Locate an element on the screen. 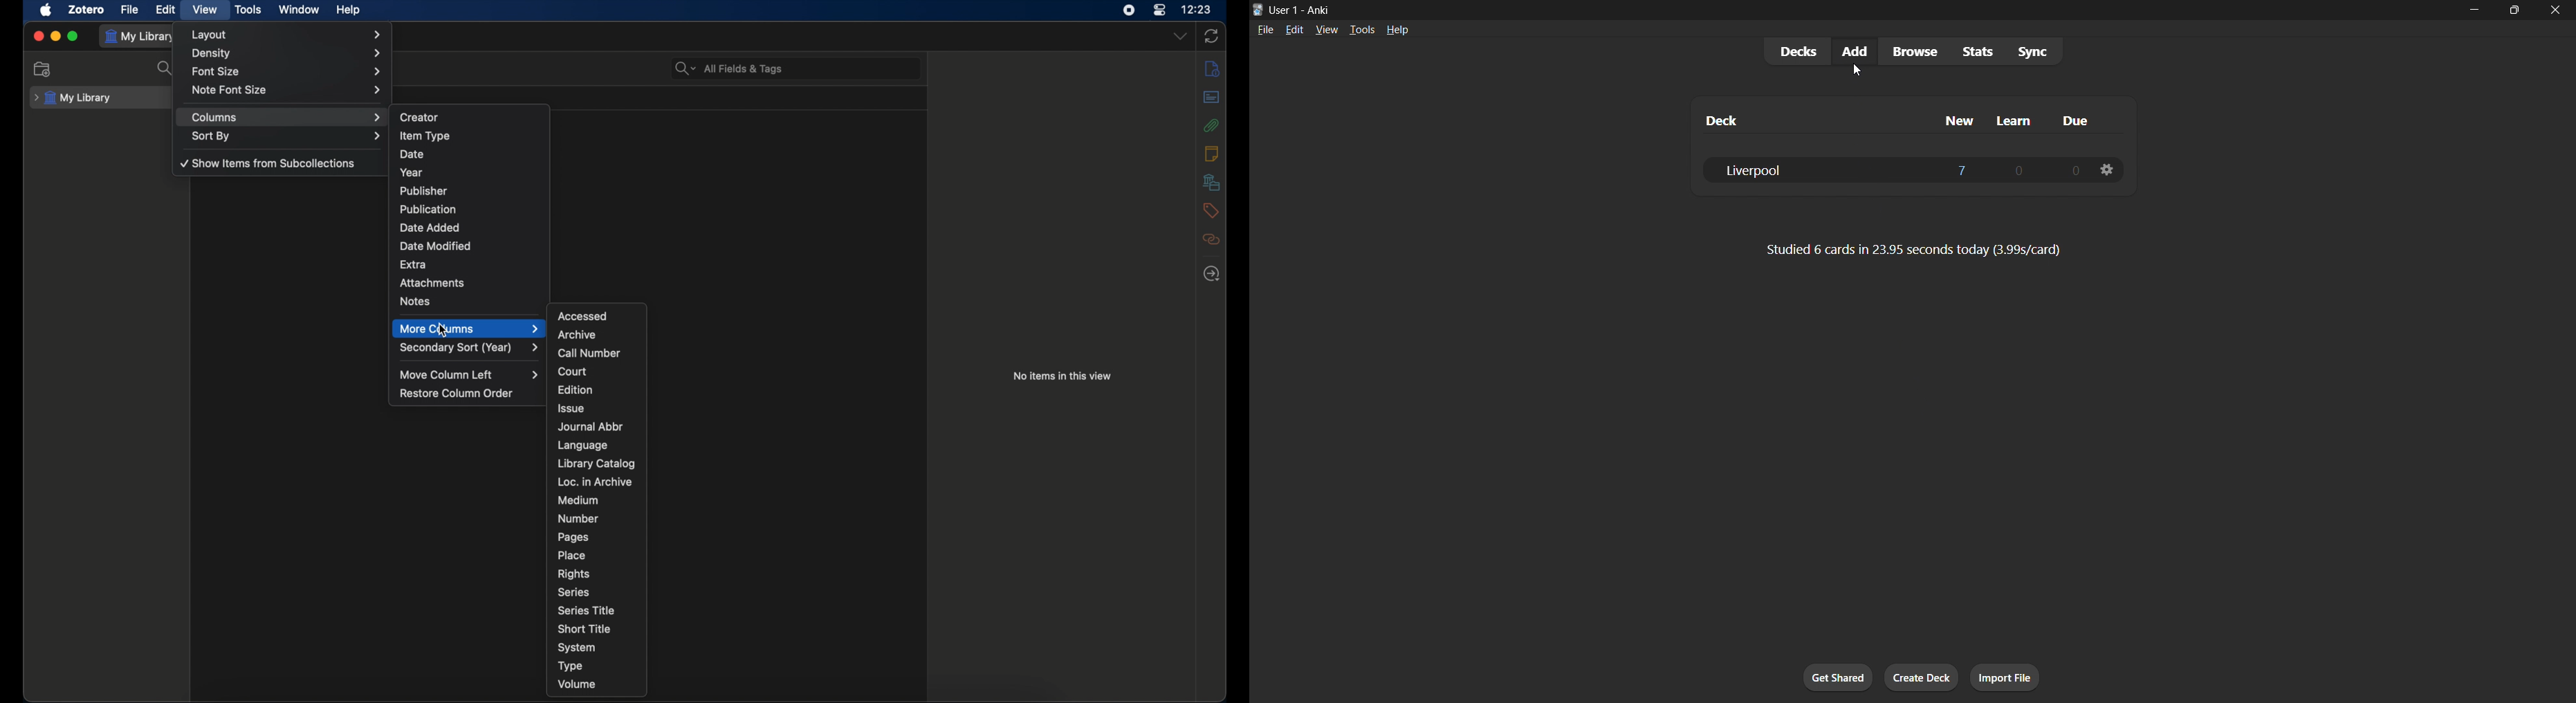 The height and width of the screenshot is (728, 2576). file is located at coordinates (1262, 29).